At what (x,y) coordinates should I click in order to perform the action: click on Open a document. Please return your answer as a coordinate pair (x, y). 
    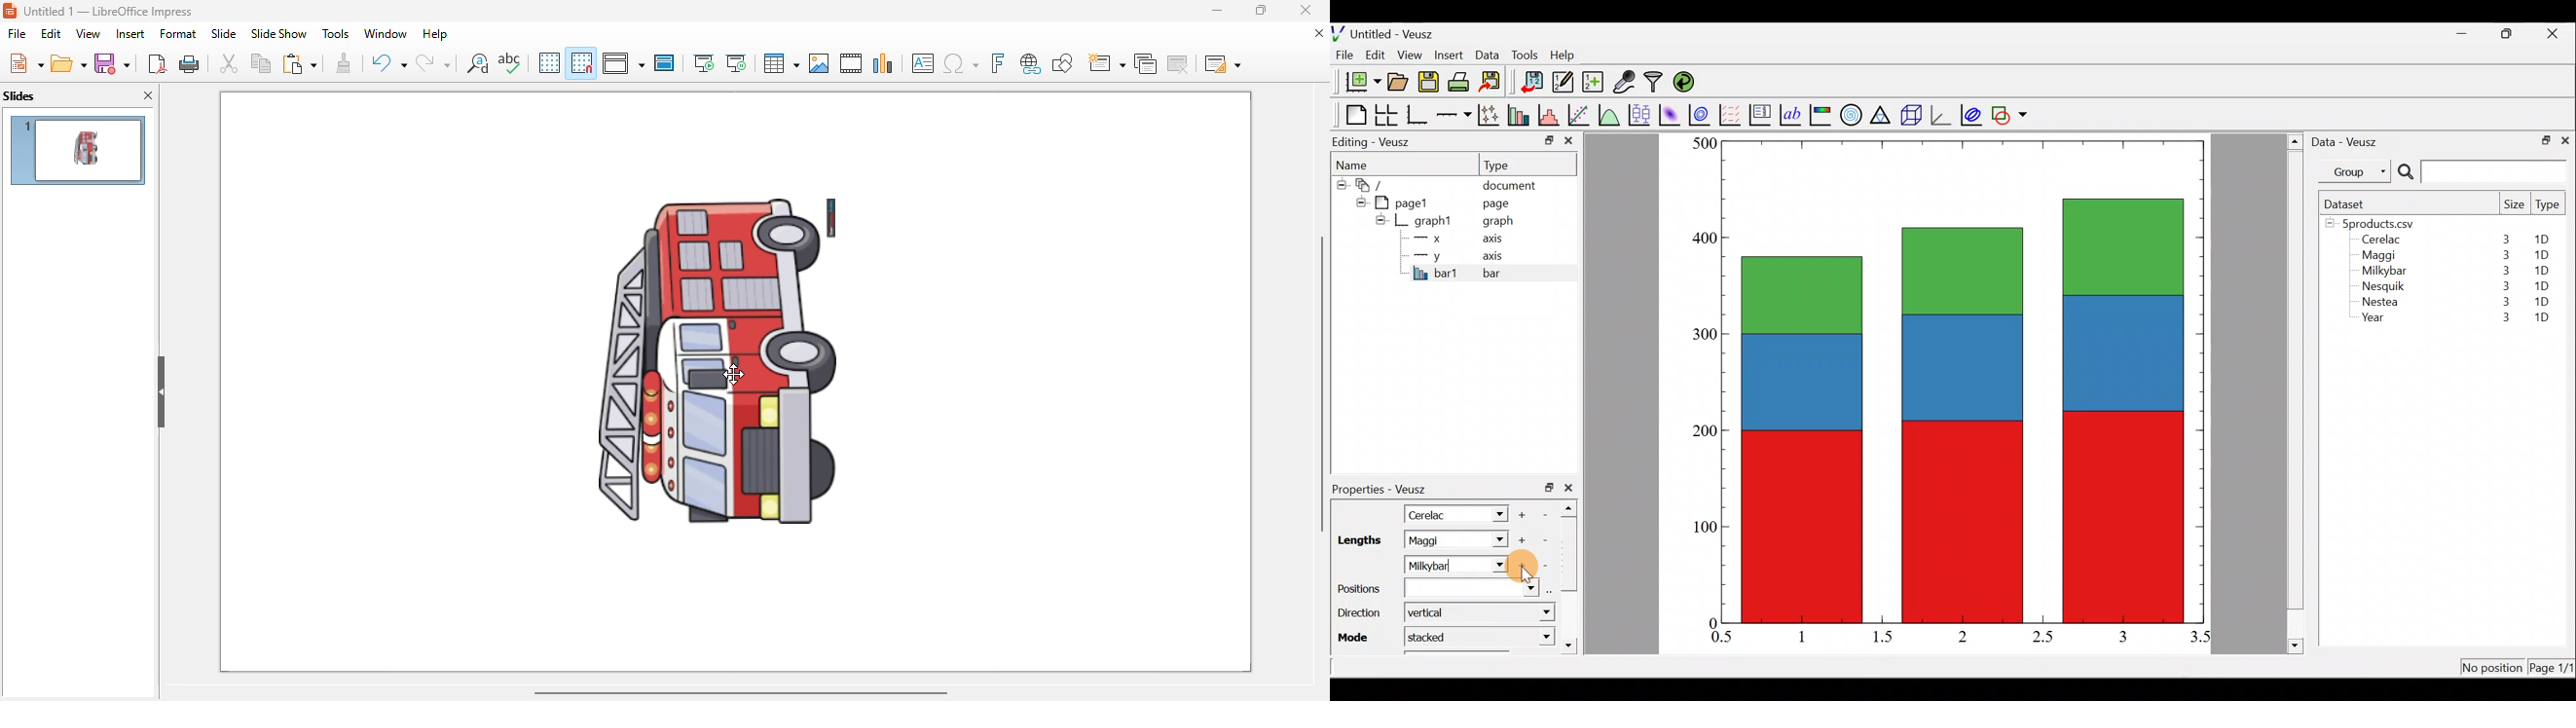
    Looking at the image, I should click on (1399, 83).